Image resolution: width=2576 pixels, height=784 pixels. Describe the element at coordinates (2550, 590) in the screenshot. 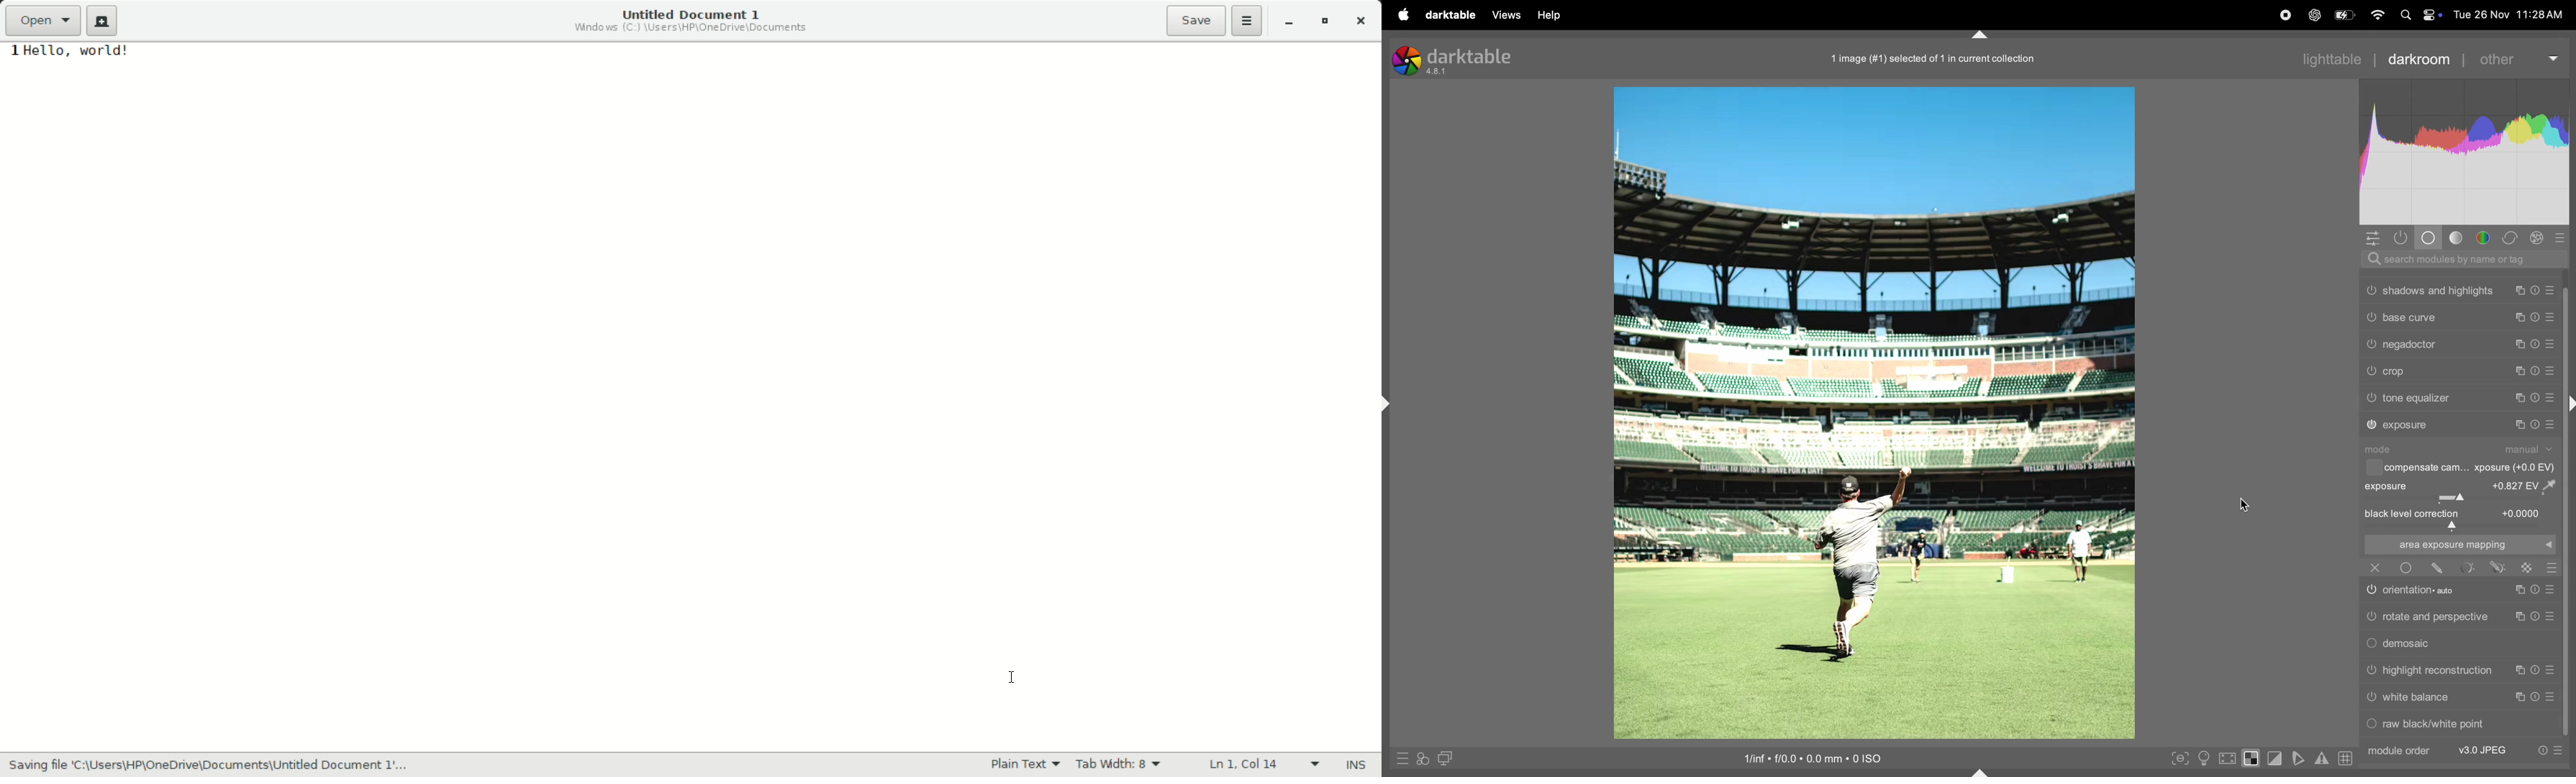

I see `Preset` at that location.